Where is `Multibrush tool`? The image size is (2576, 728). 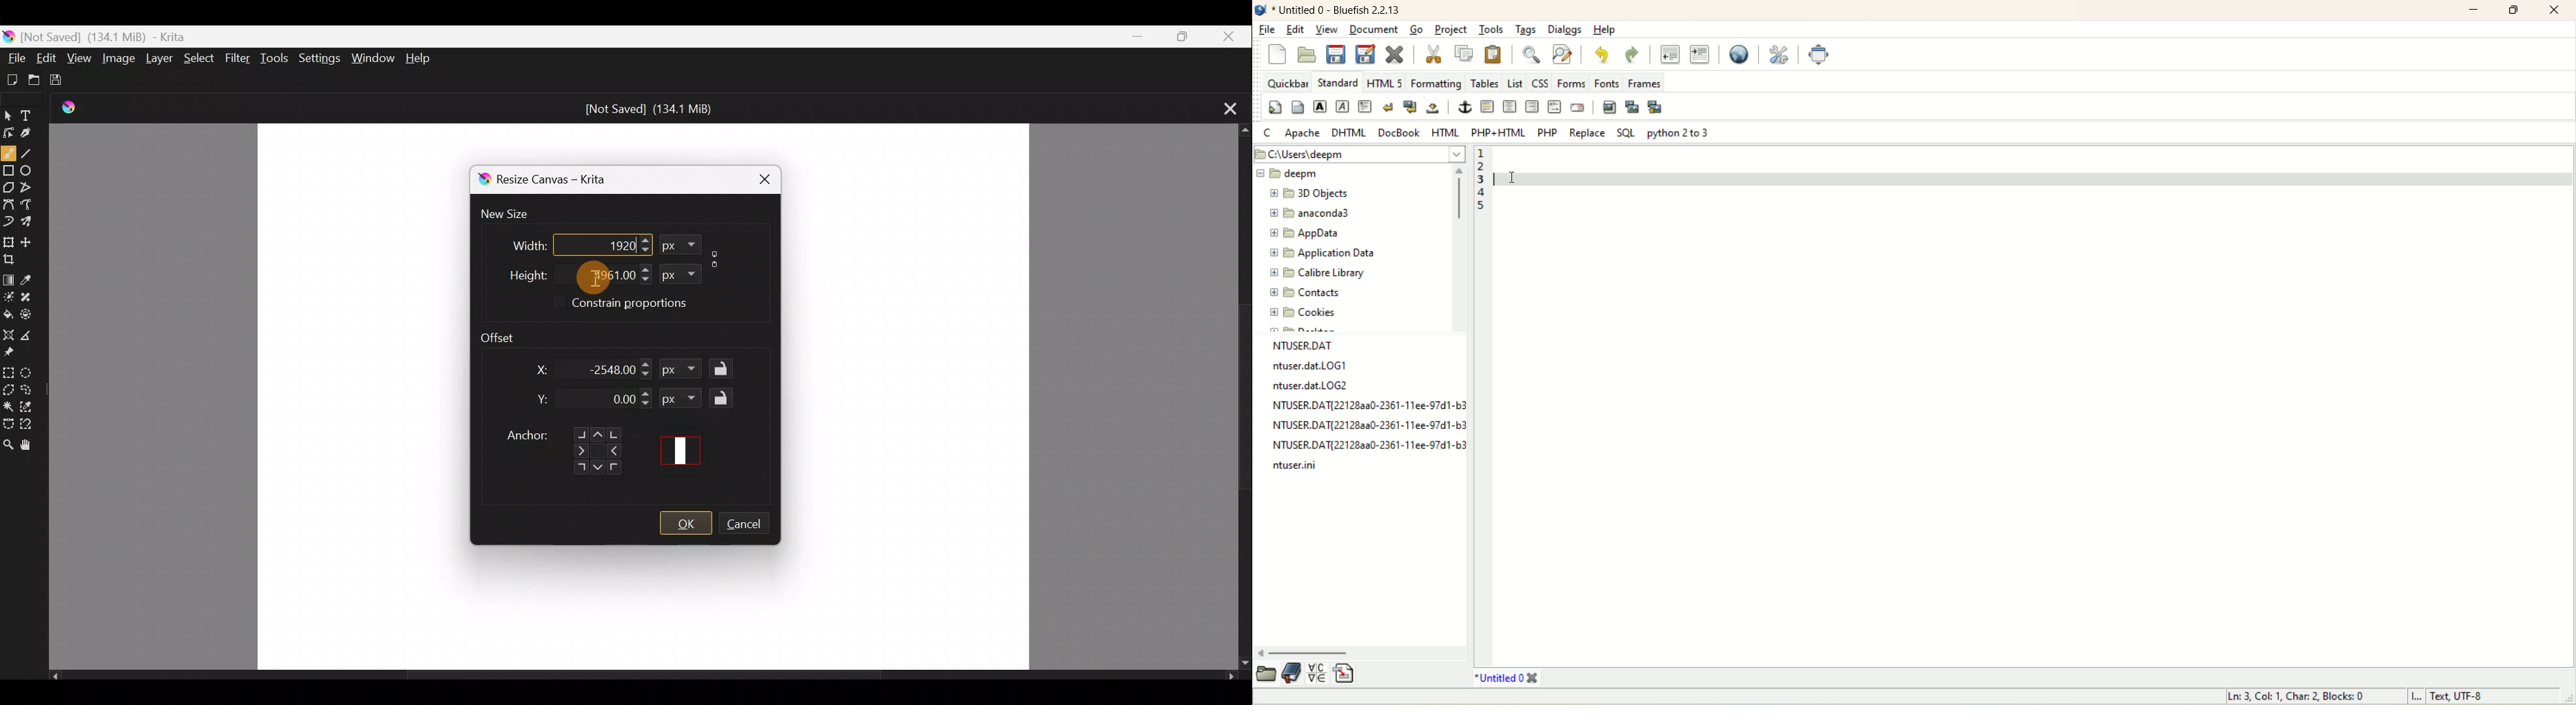
Multibrush tool is located at coordinates (33, 224).